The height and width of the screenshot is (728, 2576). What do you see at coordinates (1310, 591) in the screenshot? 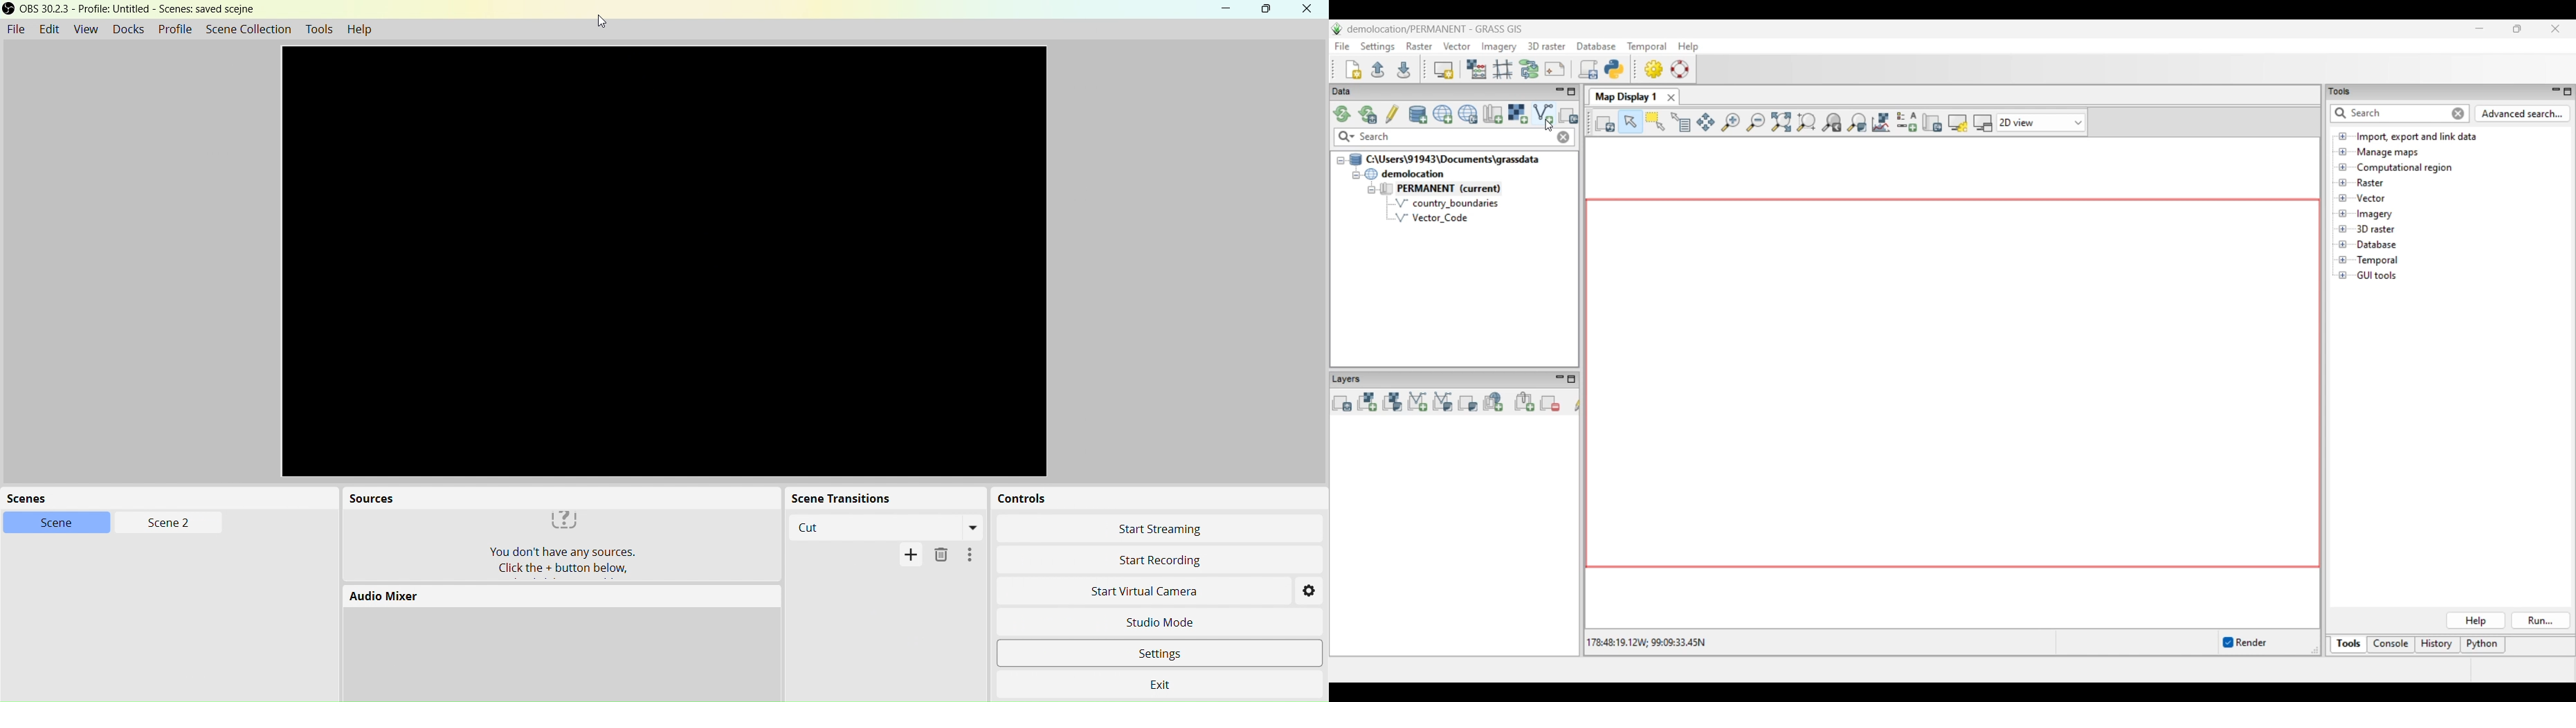
I see `Settings` at bounding box center [1310, 591].